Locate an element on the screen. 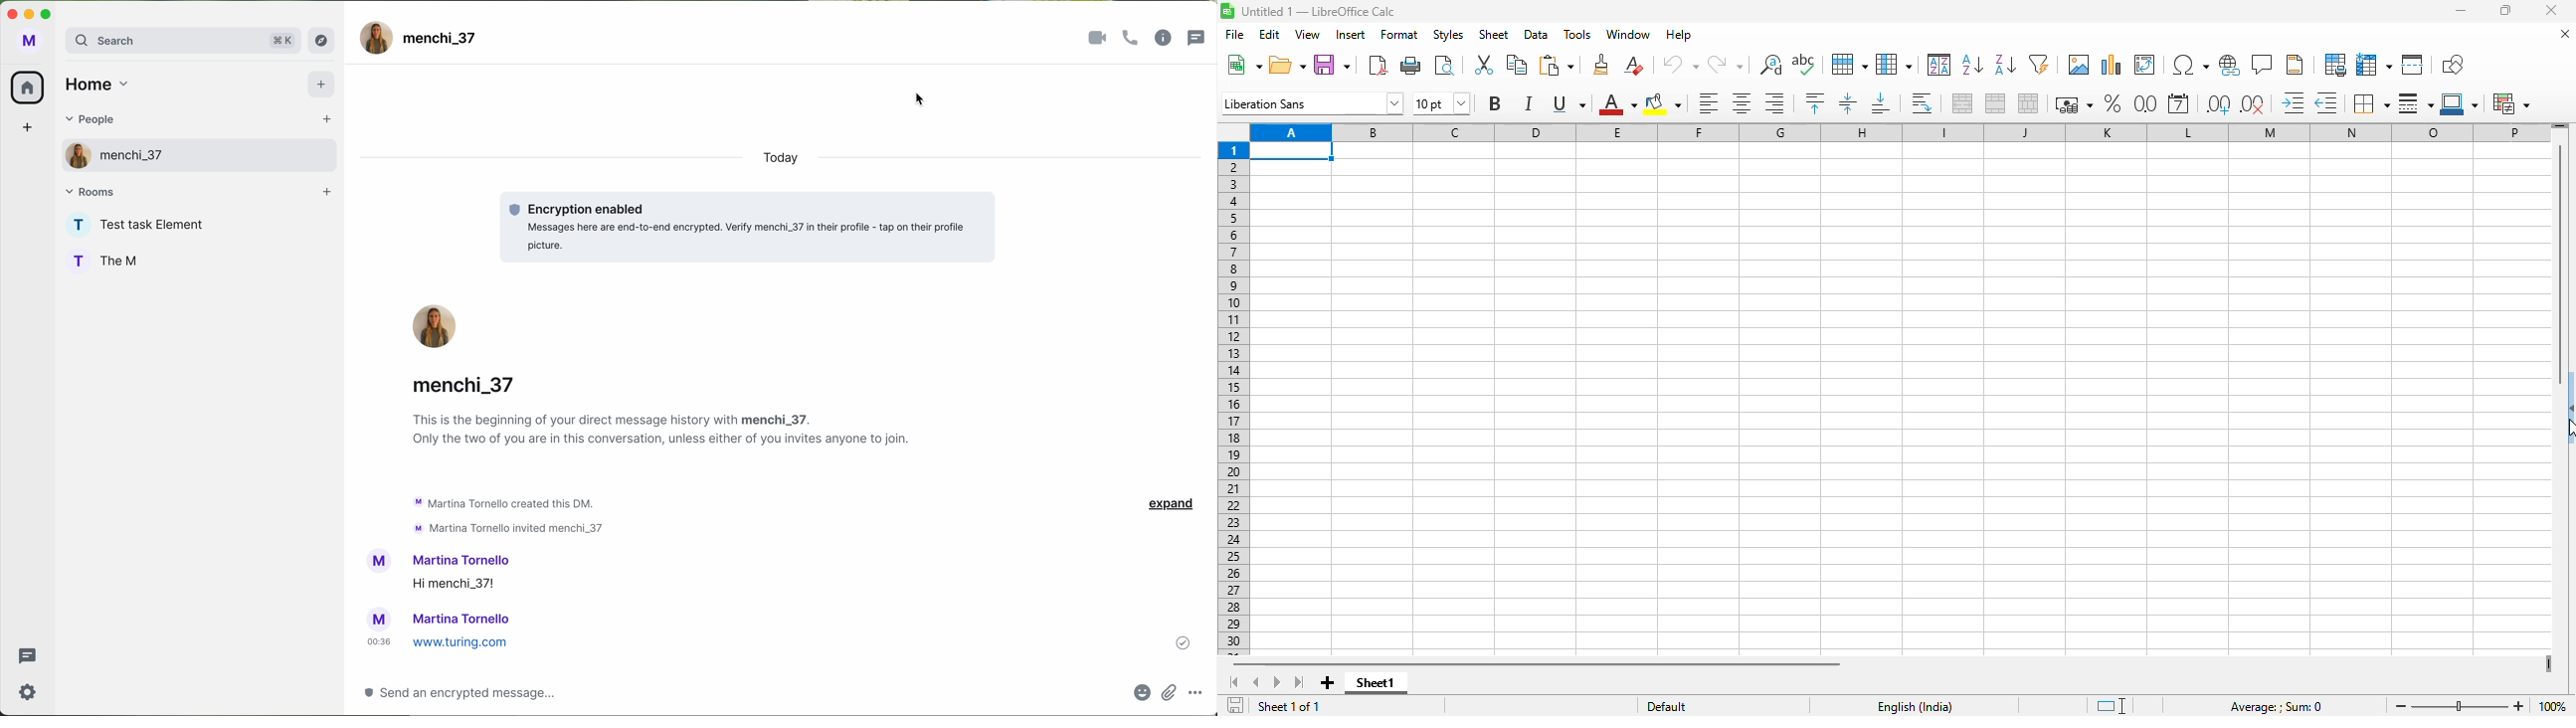  today is located at coordinates (776, 159).